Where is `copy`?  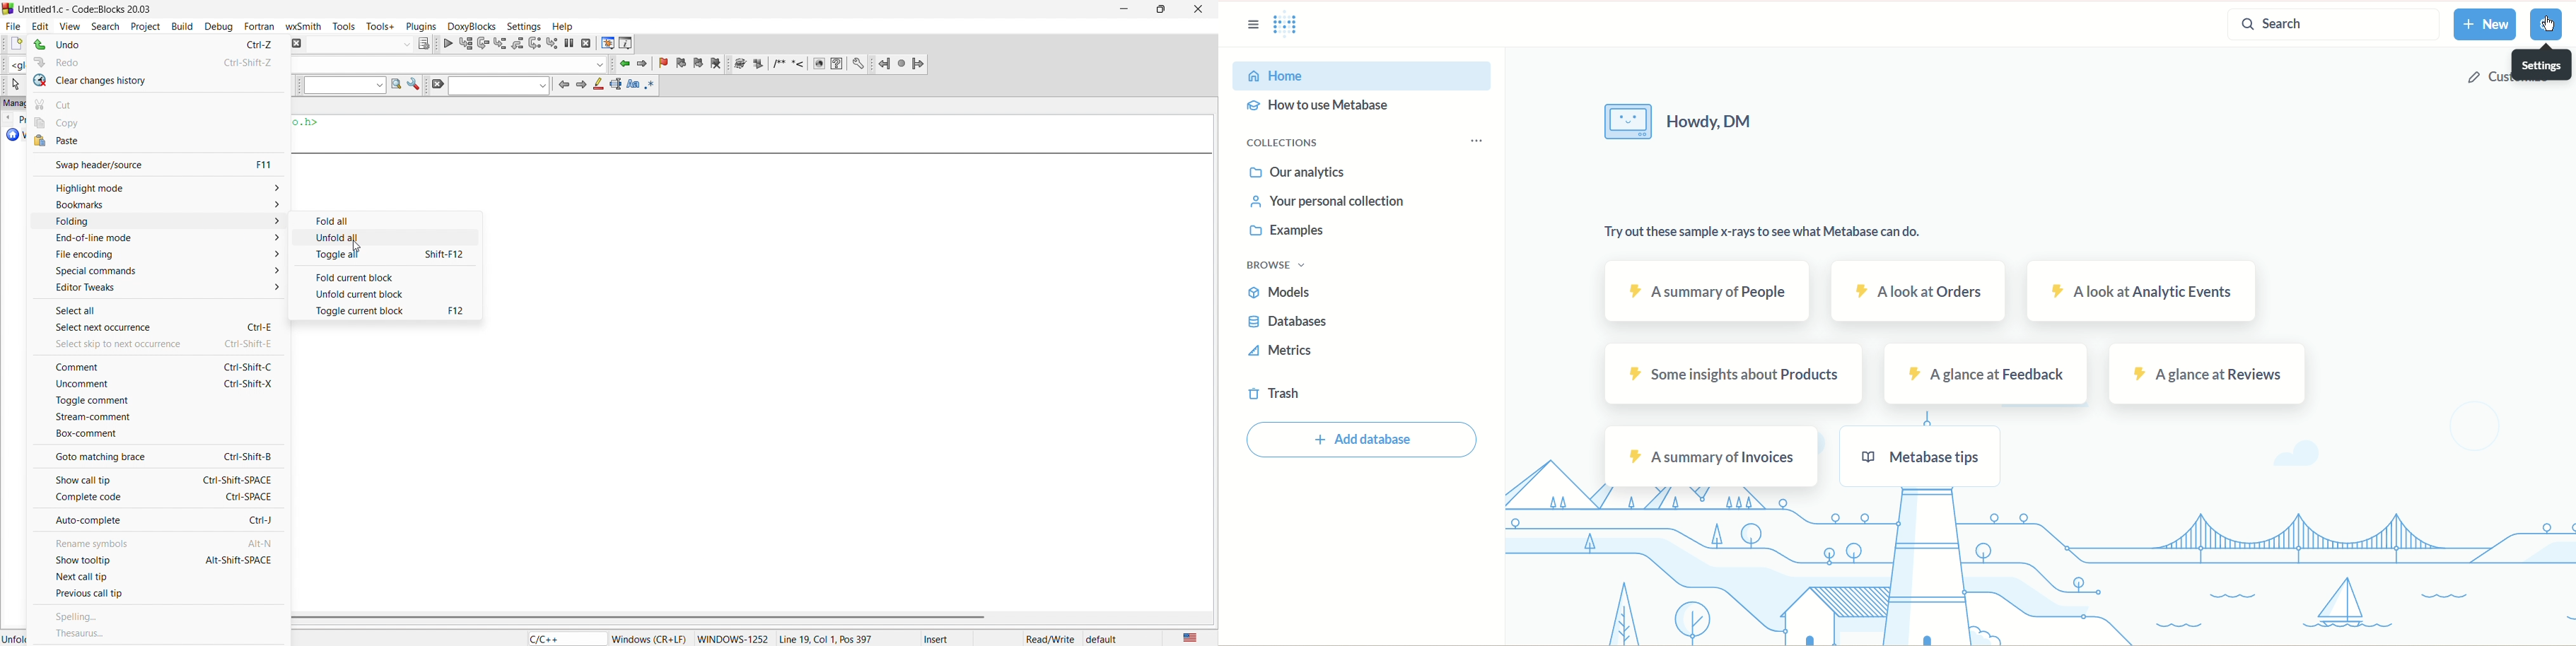
copy is located at coordinates (161, 122).